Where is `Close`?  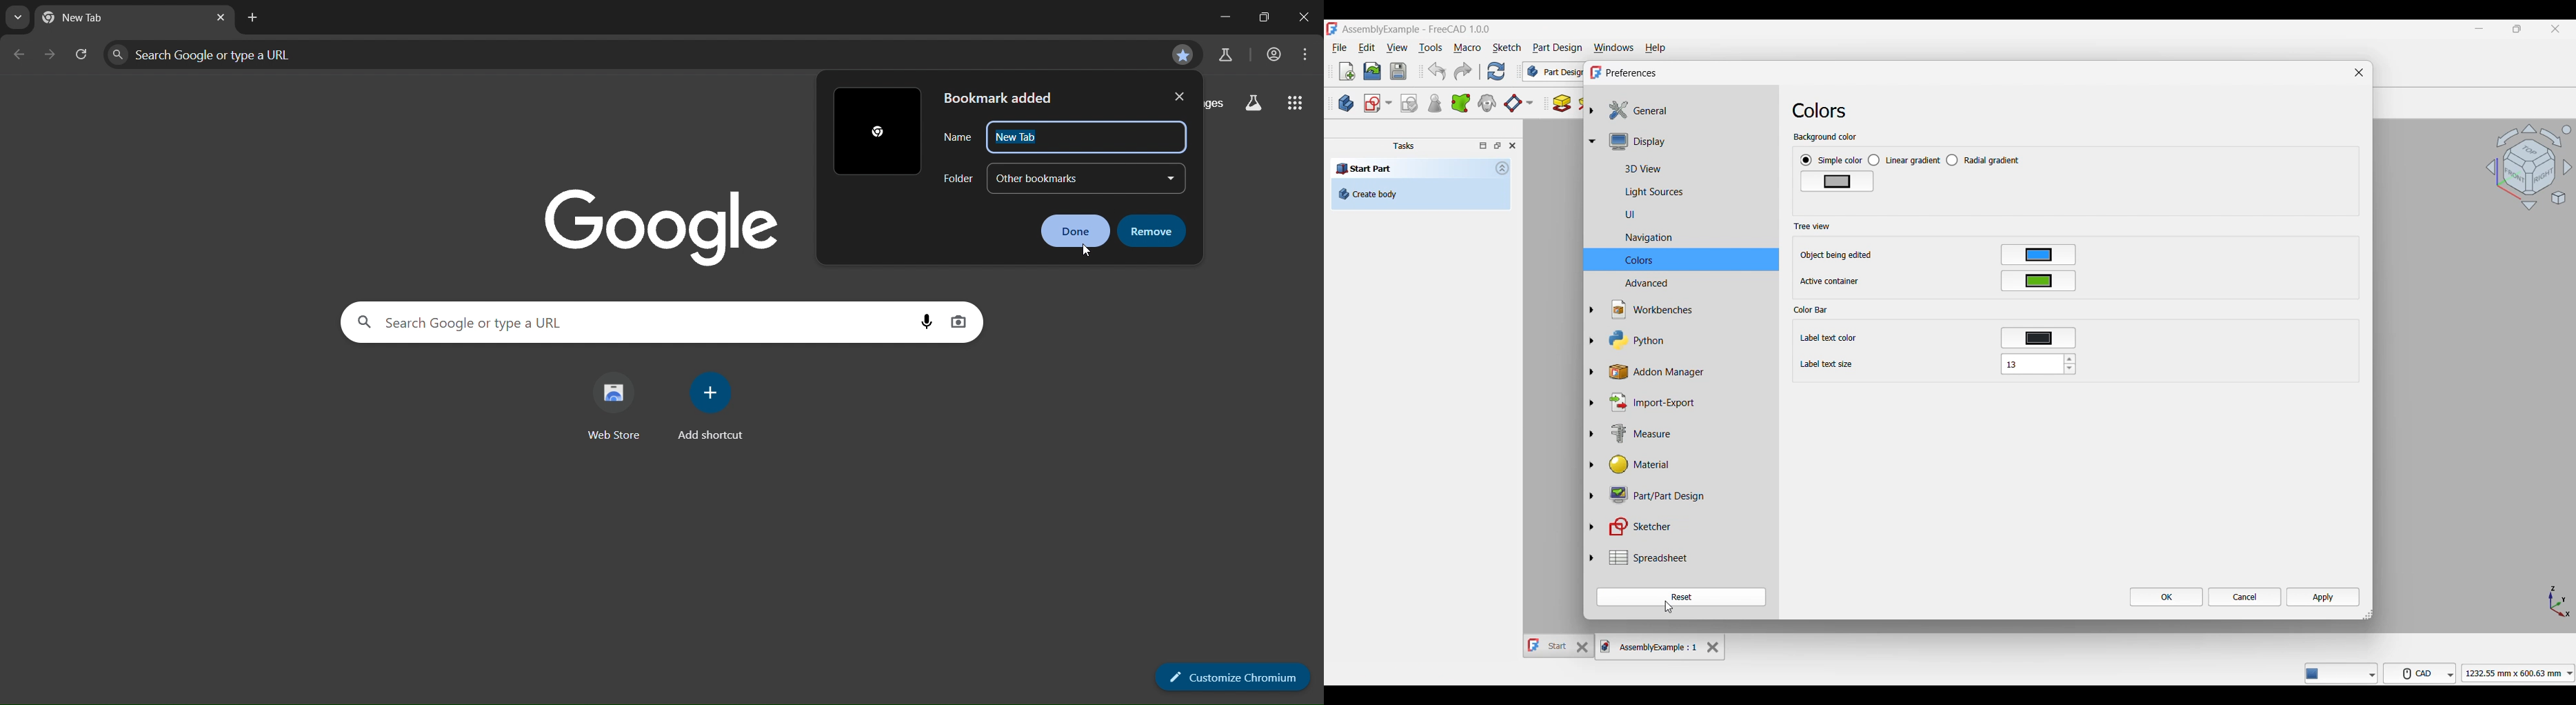
Close is located at coordinates (1512, 146).